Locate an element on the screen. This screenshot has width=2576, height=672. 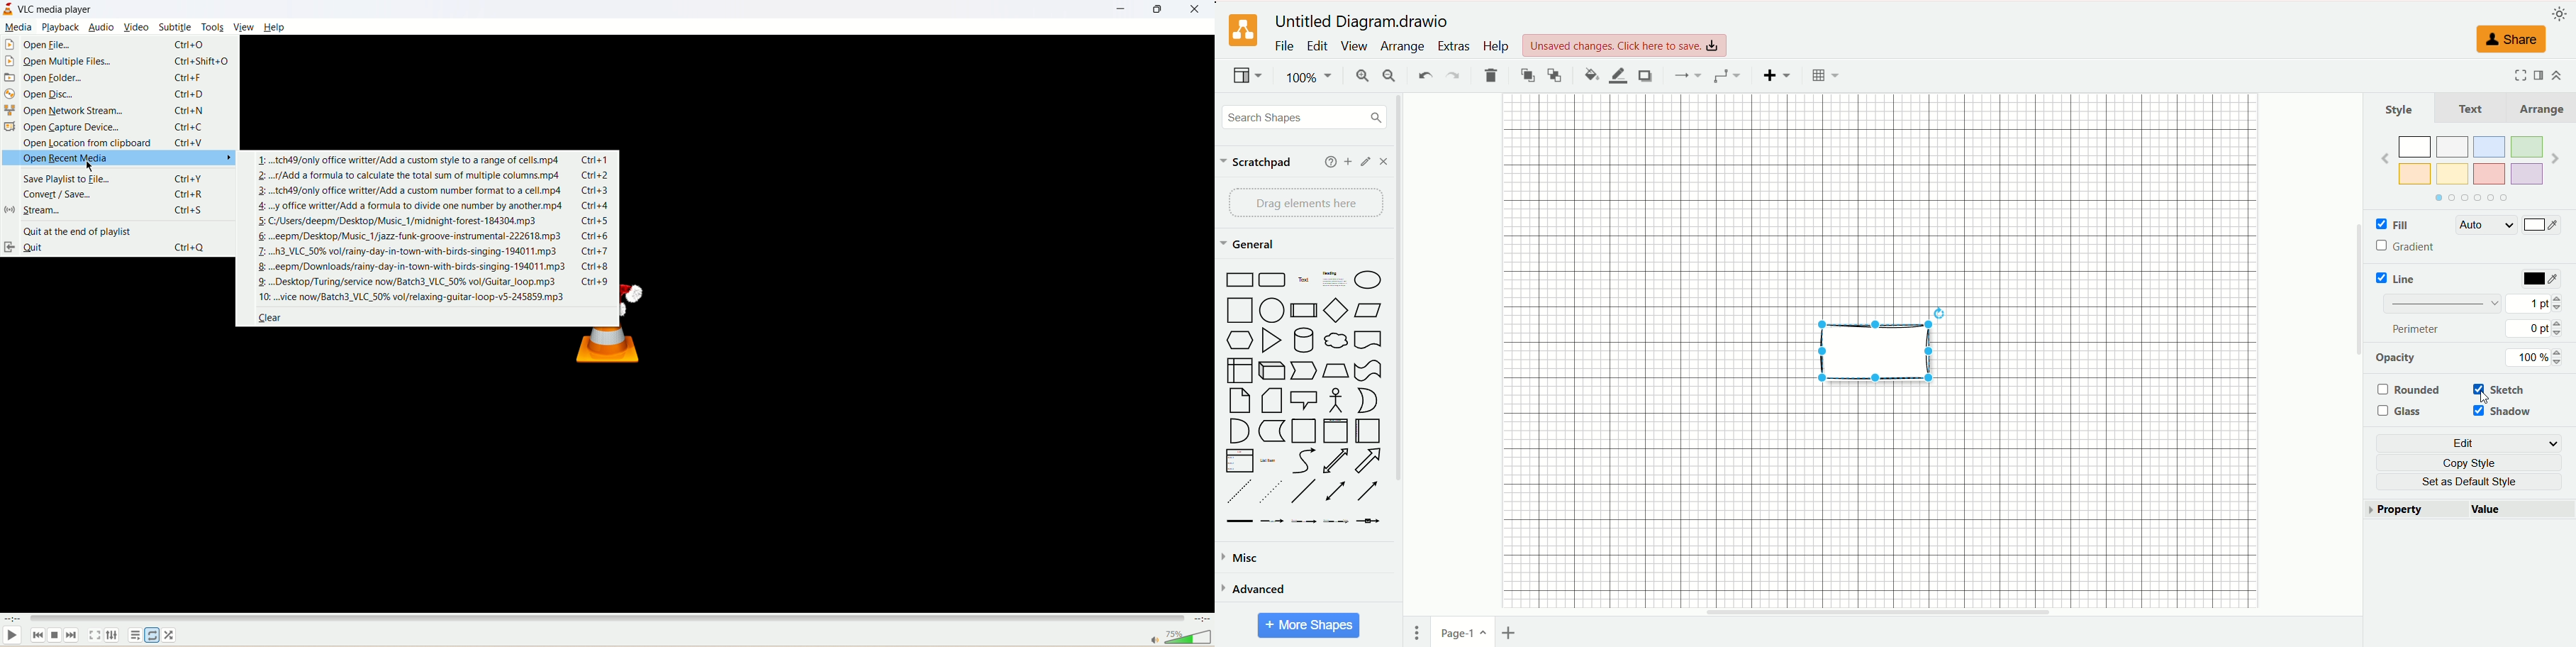
horizontal scroll bar is located at coordinates (1879, 612).